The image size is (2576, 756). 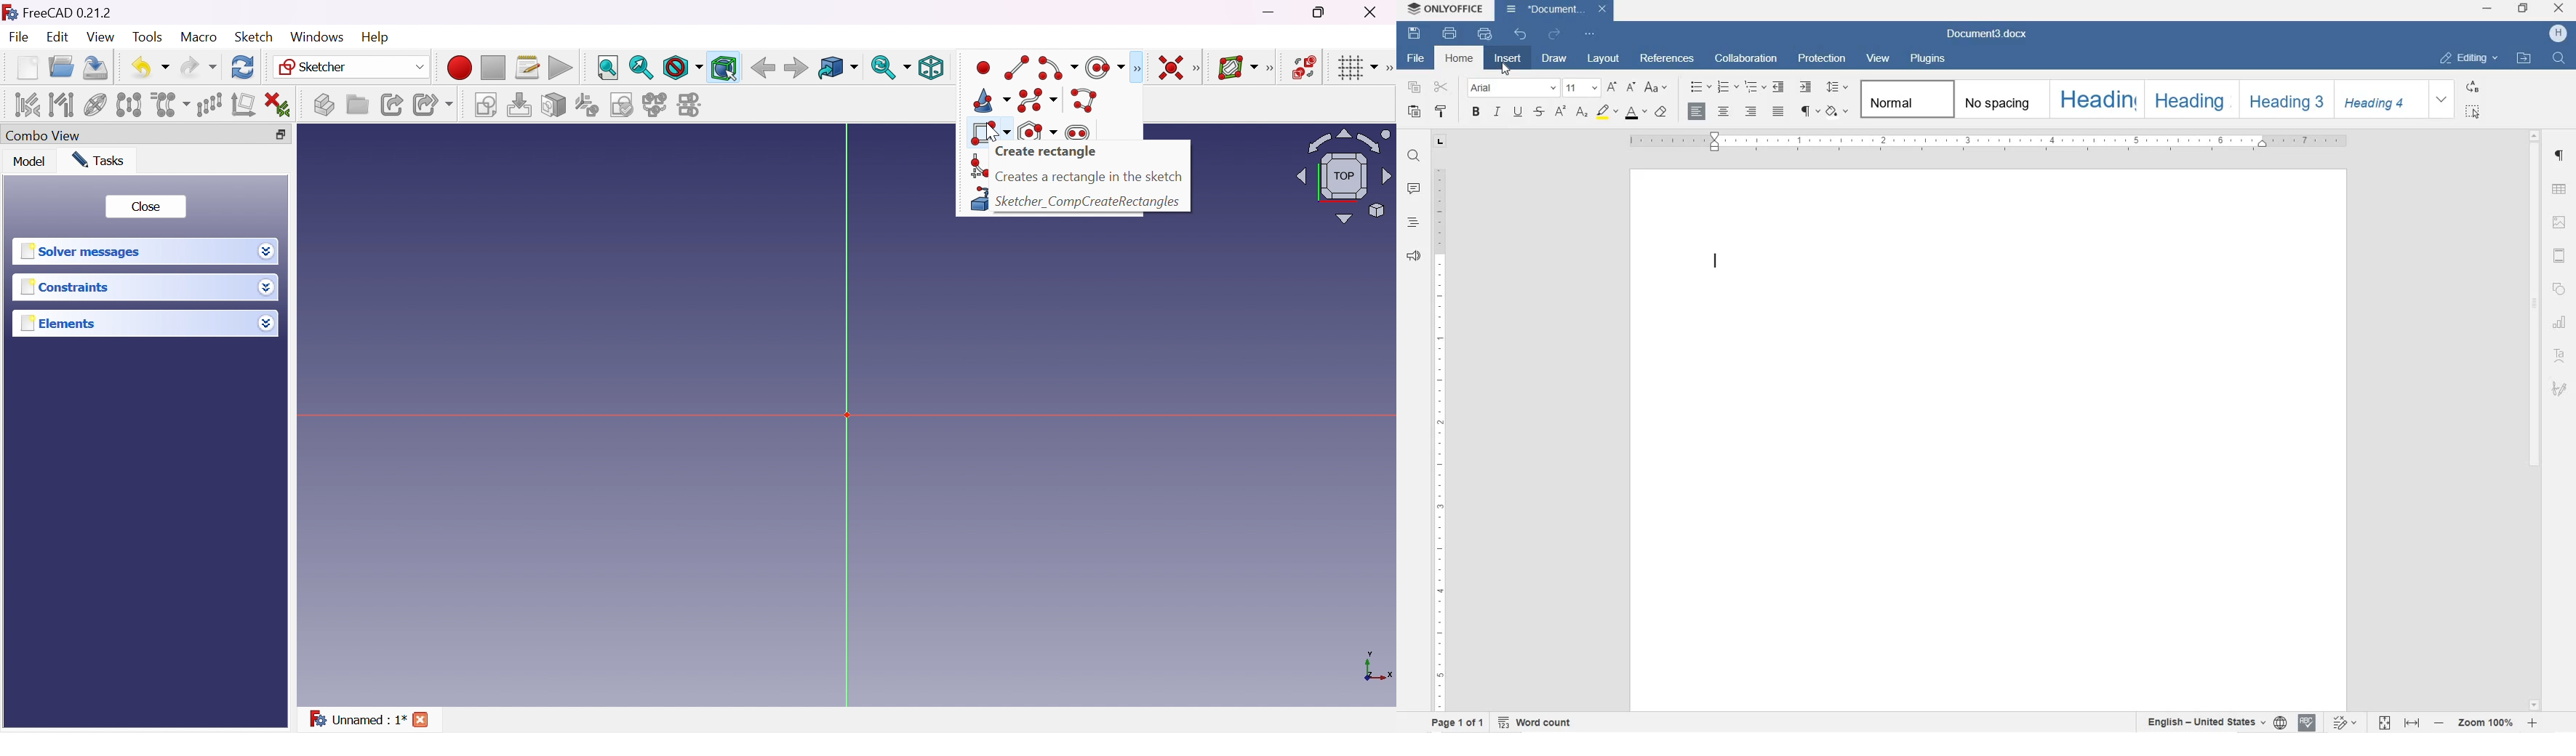 What do you see at coordinates (1837, 112) in the screenshot?
I see `SHADING` at bounding box center [1837, 112].